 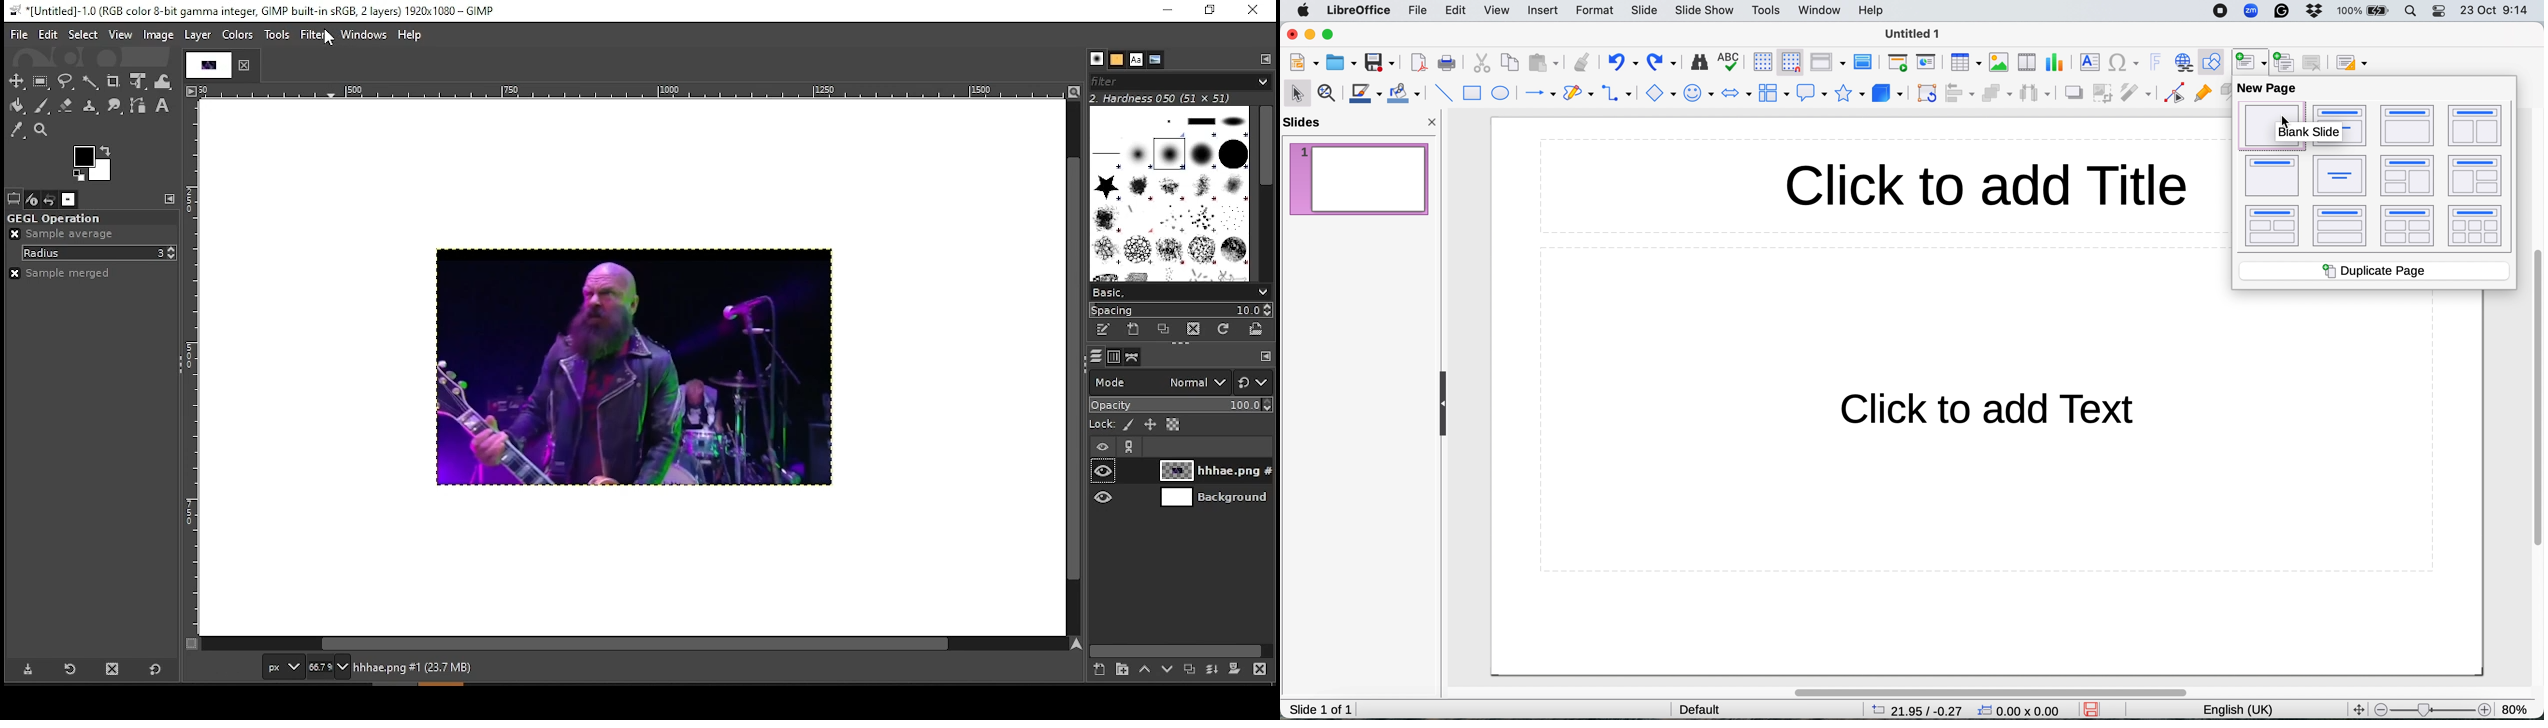 I want to click on new slide, so click(x=2249, y=60).